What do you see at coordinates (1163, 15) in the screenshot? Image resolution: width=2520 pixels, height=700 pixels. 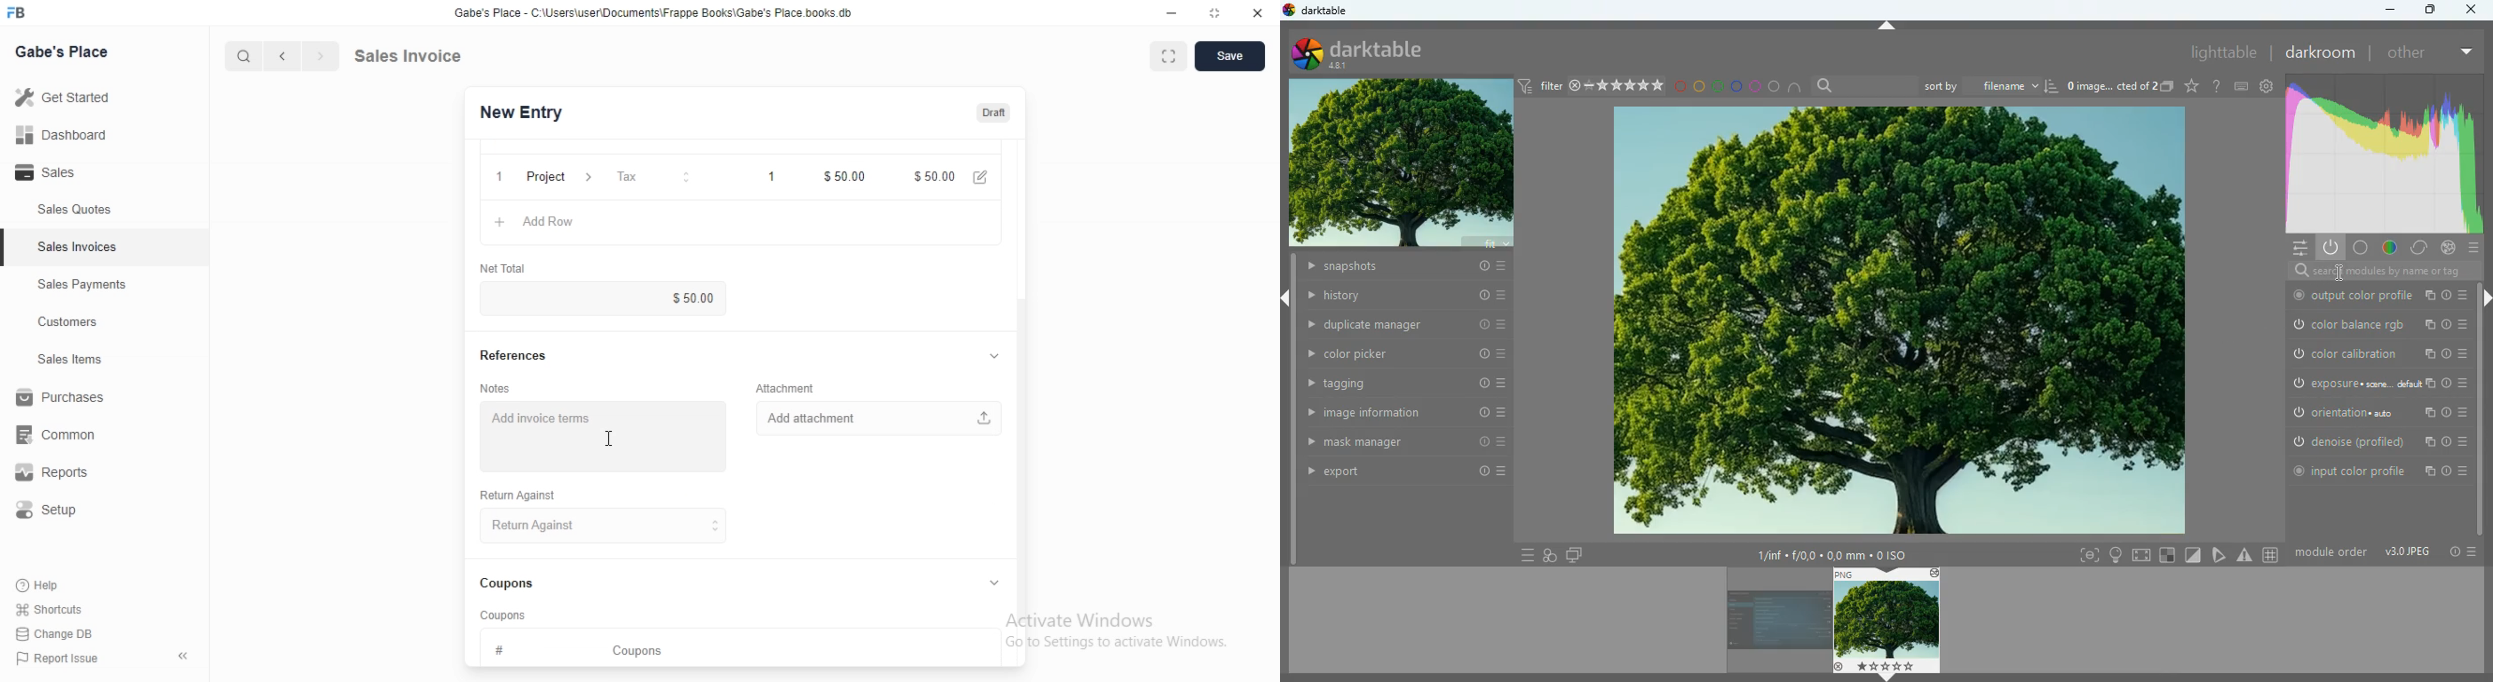 I see `minimize` at bounding box center [1163, 15].